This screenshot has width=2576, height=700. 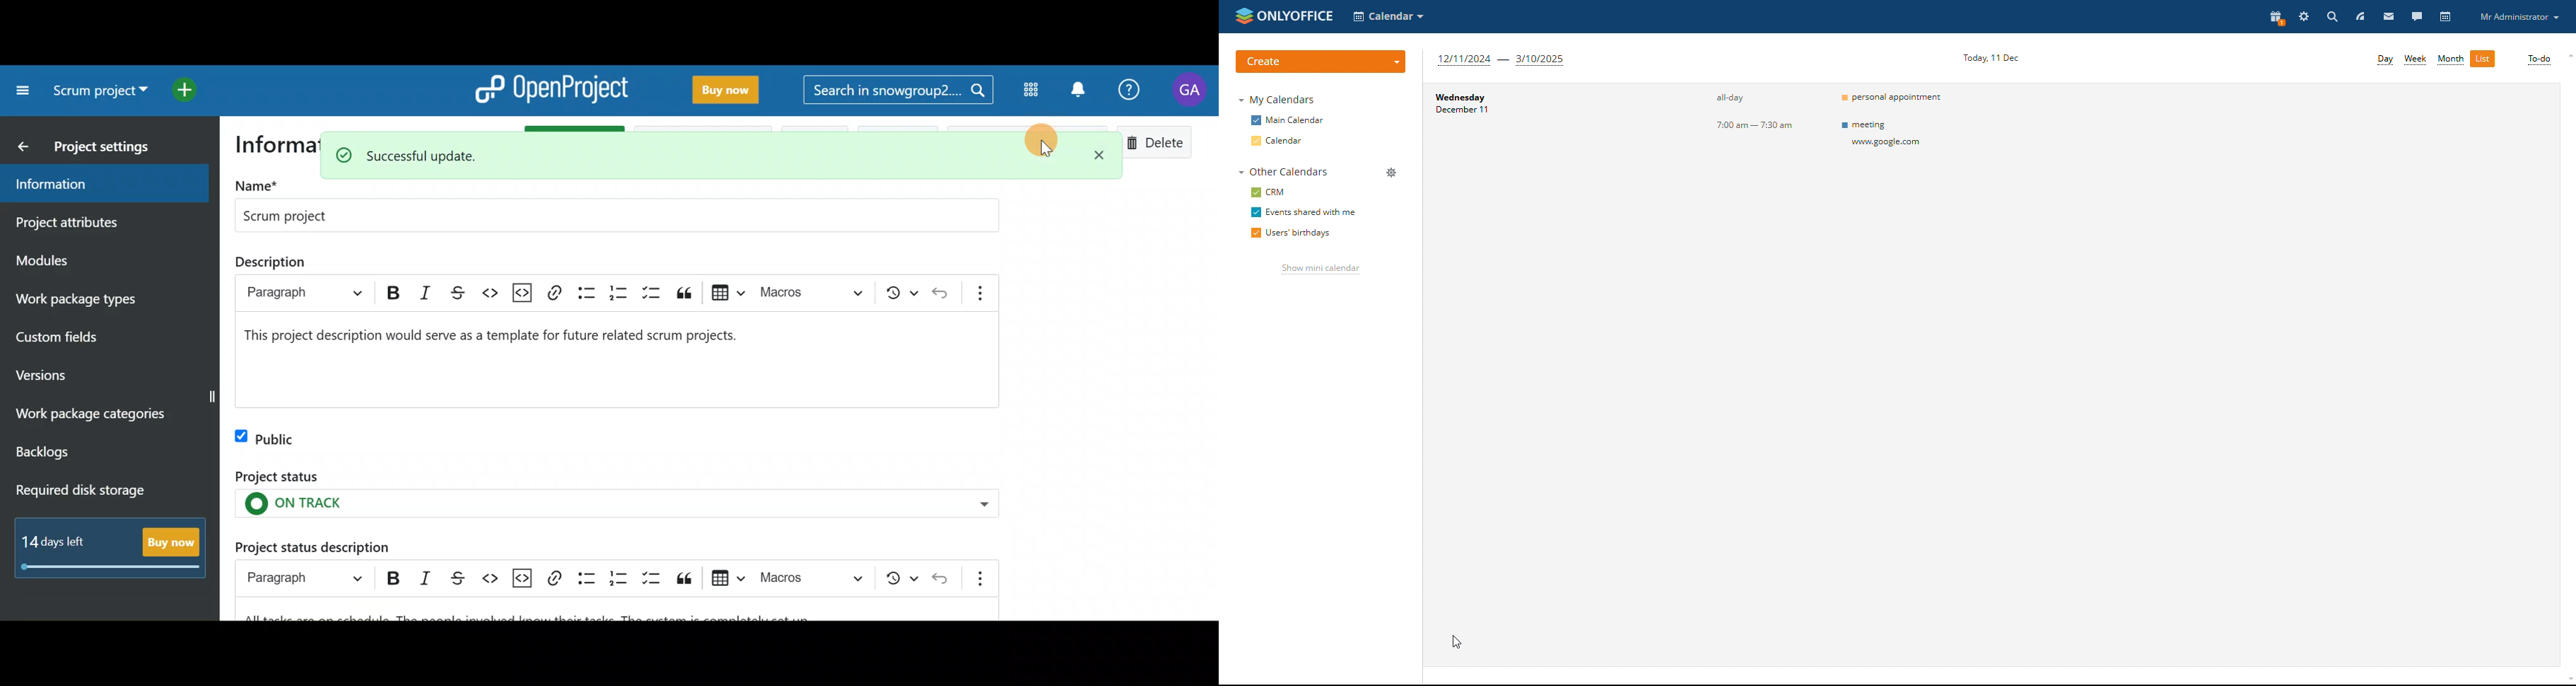 What do you see at coordinates (521, 577) in the screenshot?
I see `Insert code snippet` at bounding box center [521, 577].